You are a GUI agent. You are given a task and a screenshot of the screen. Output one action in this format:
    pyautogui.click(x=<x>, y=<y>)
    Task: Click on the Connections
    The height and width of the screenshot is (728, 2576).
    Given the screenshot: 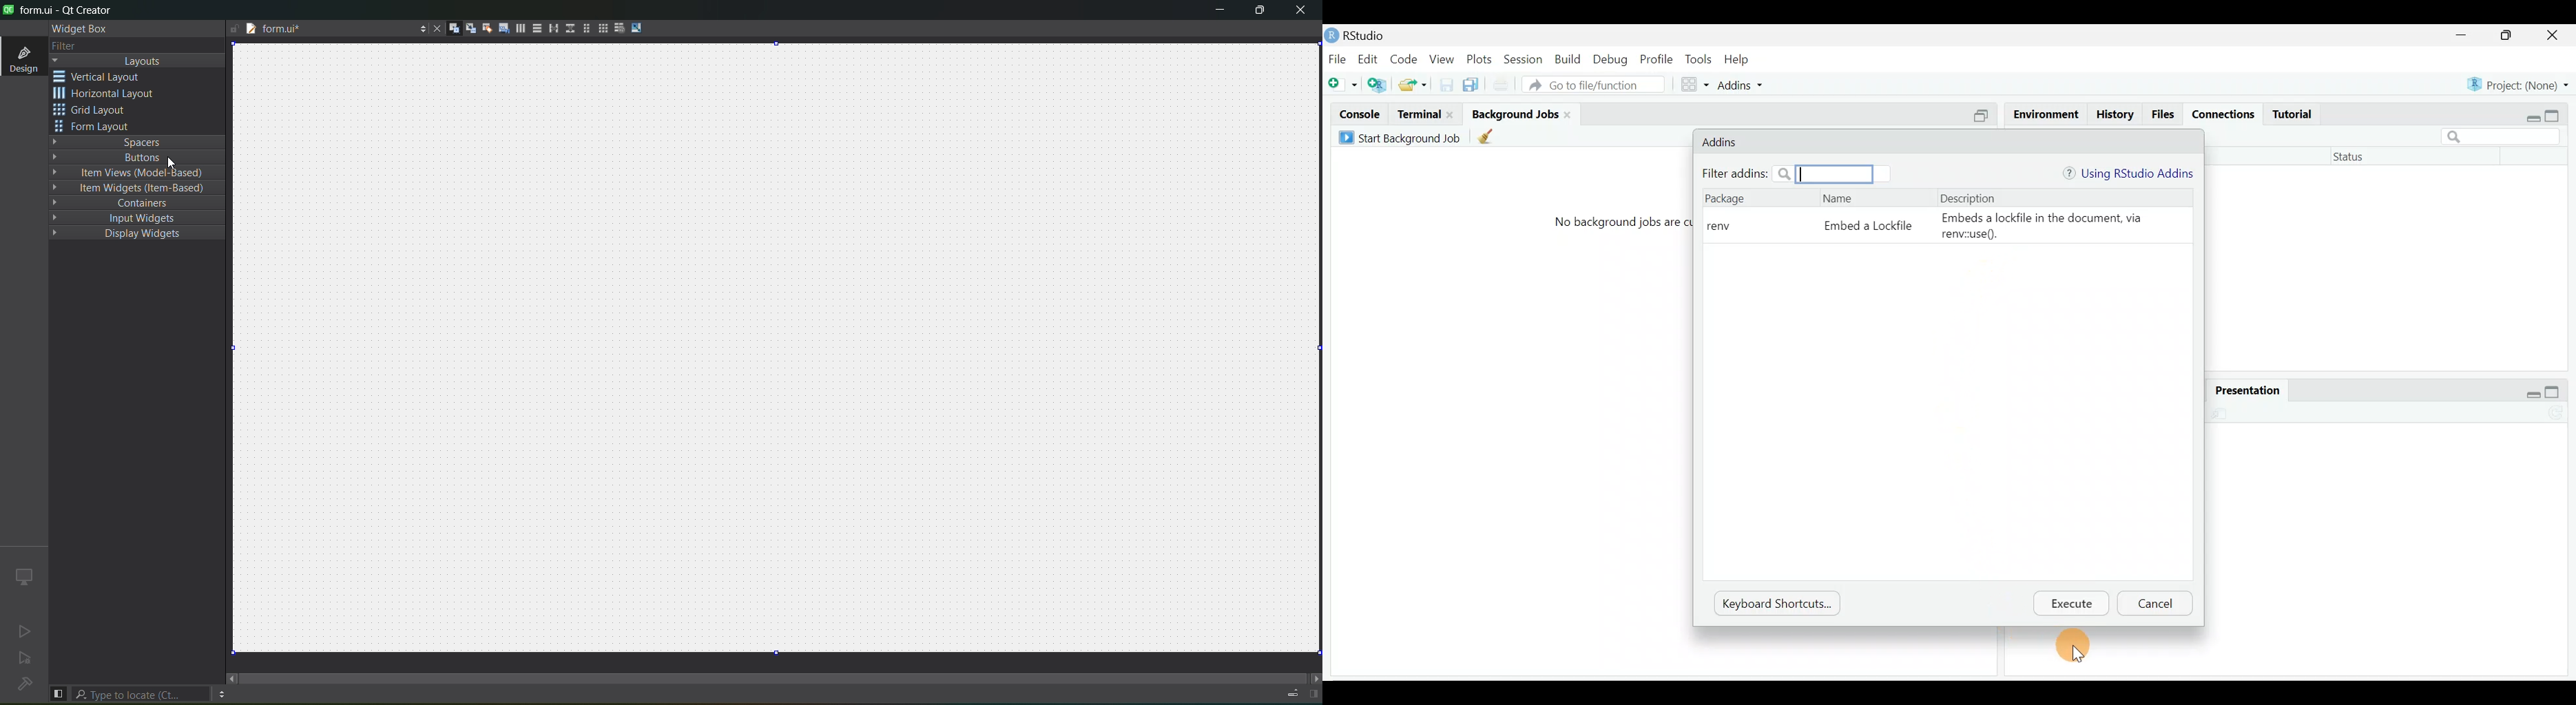 What is the action you would take?
    pyautogui.click(x=2224, y=114)
    